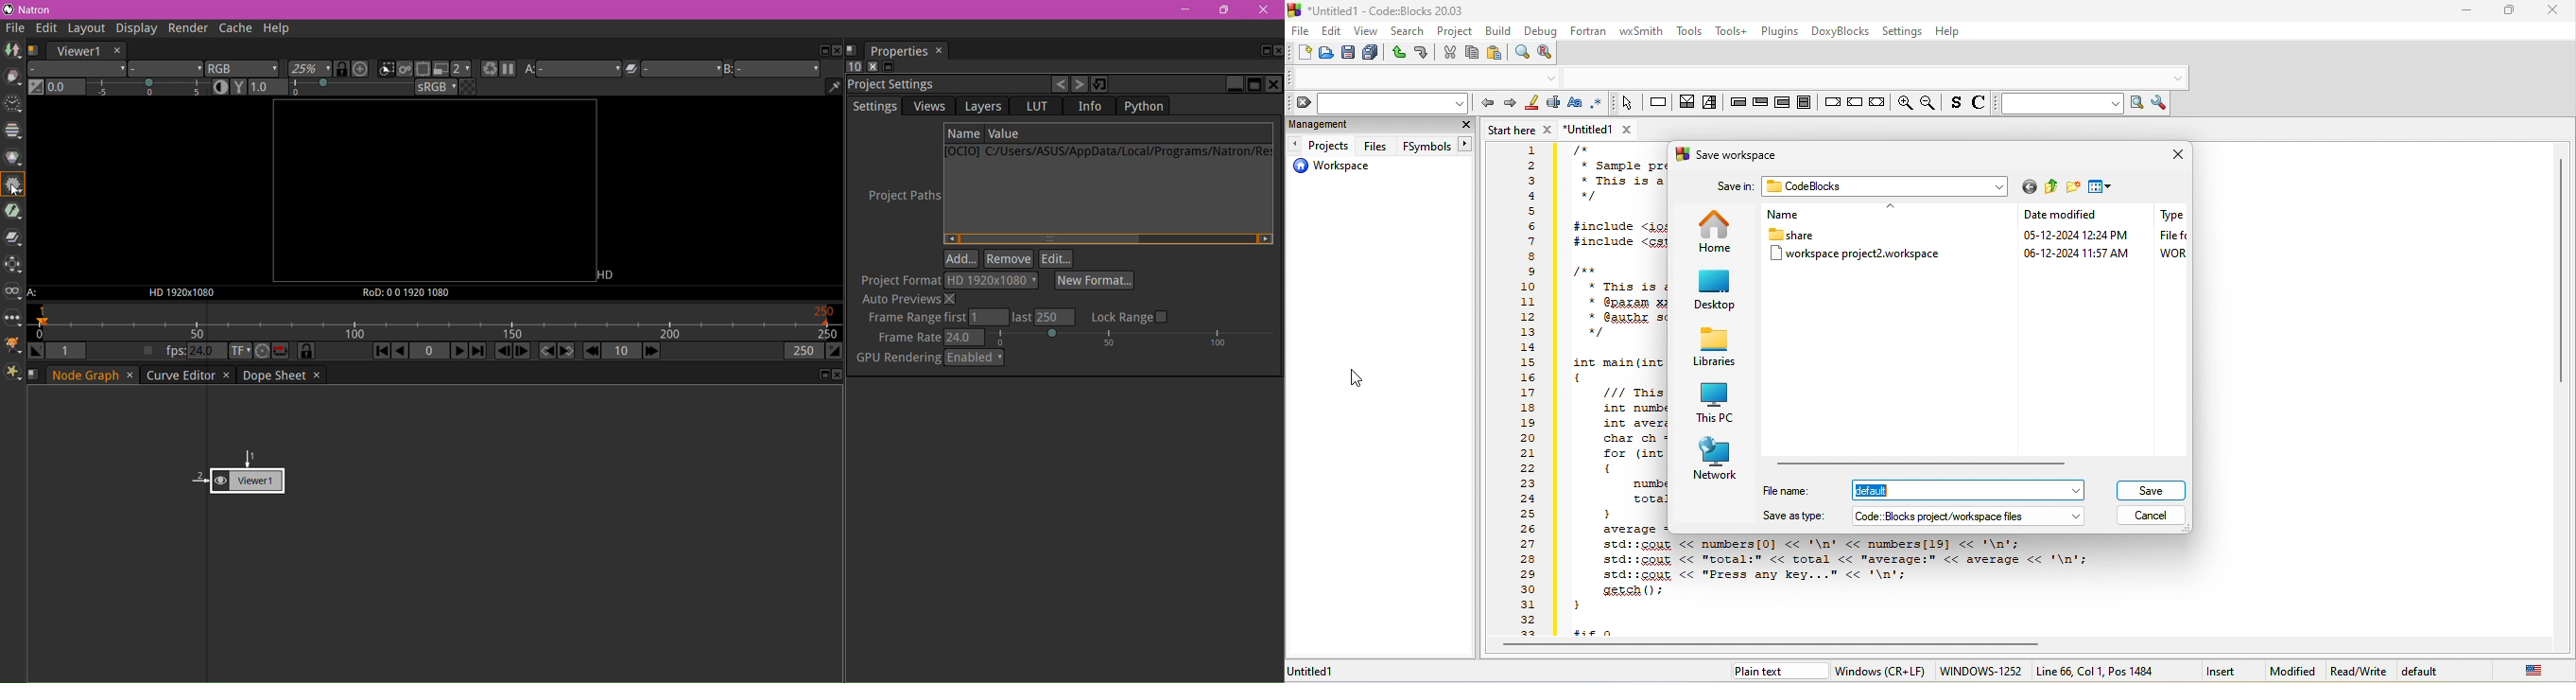 Image resolution: width=2576 pixels, height=700 pixels. Describe the element at coordinates (1795, 234) in the screenshot. I see `share` at that location.